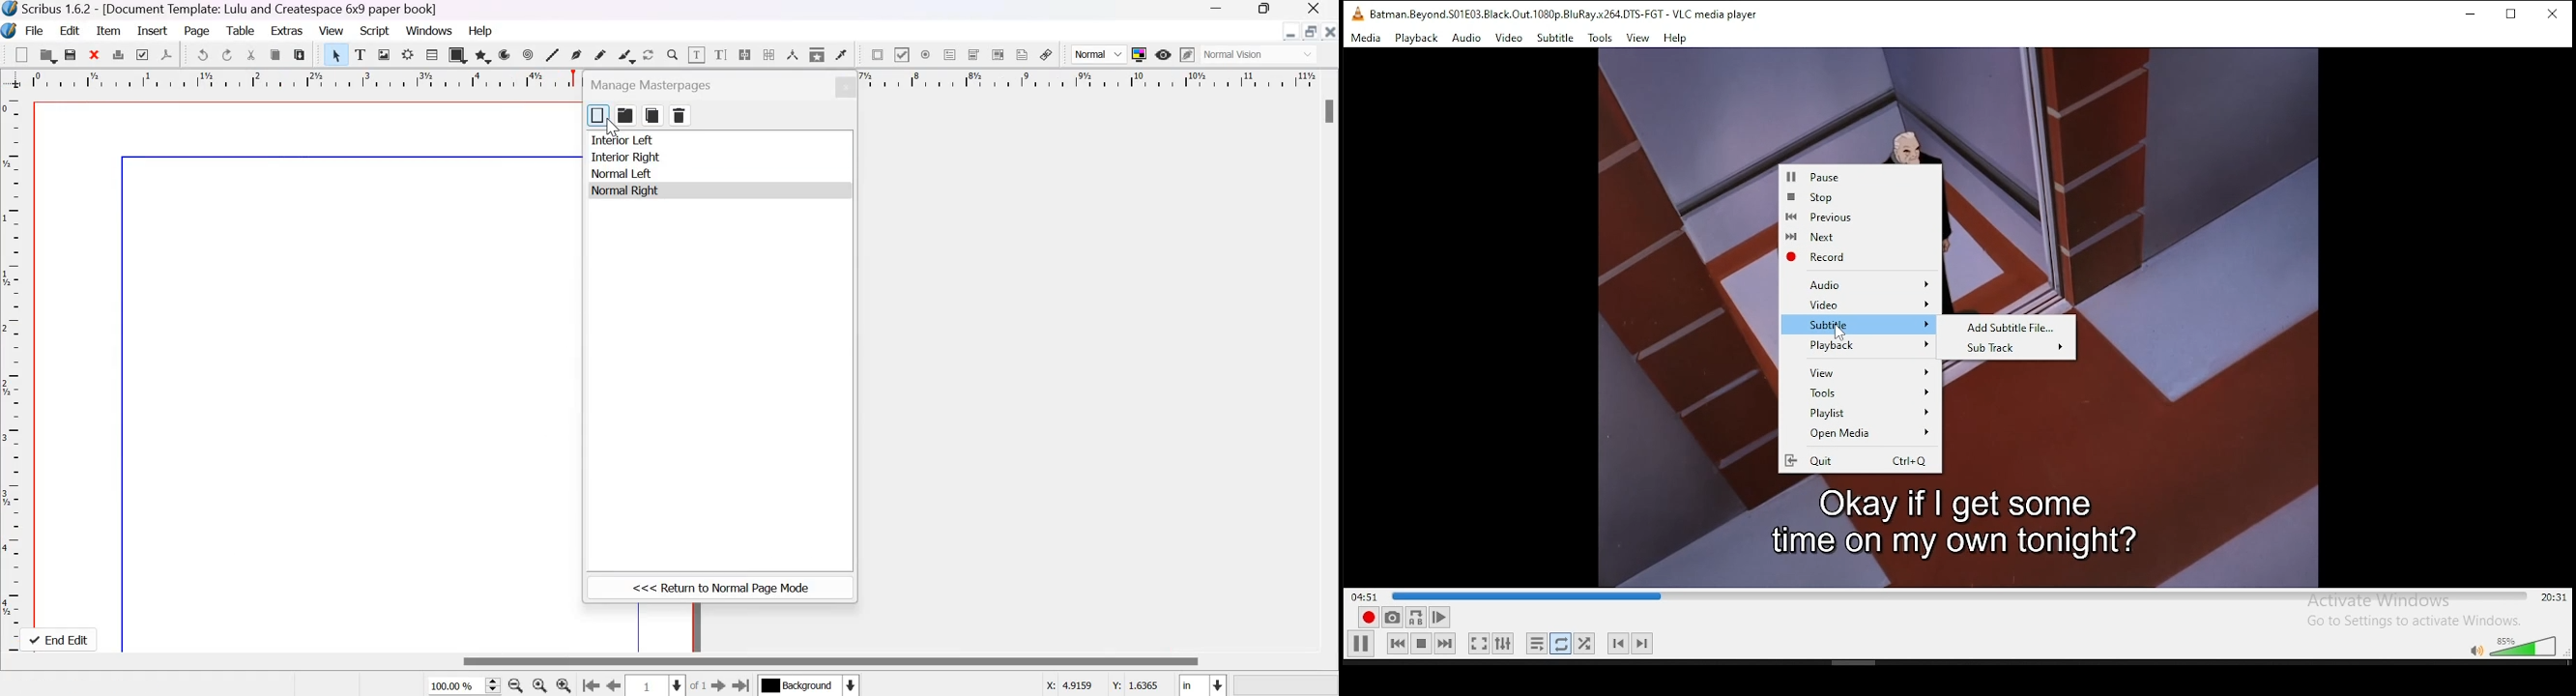  What do you see at coordinates (337, 55) in the screenshot?
I see `Select item` at bounding box center [337, 55].